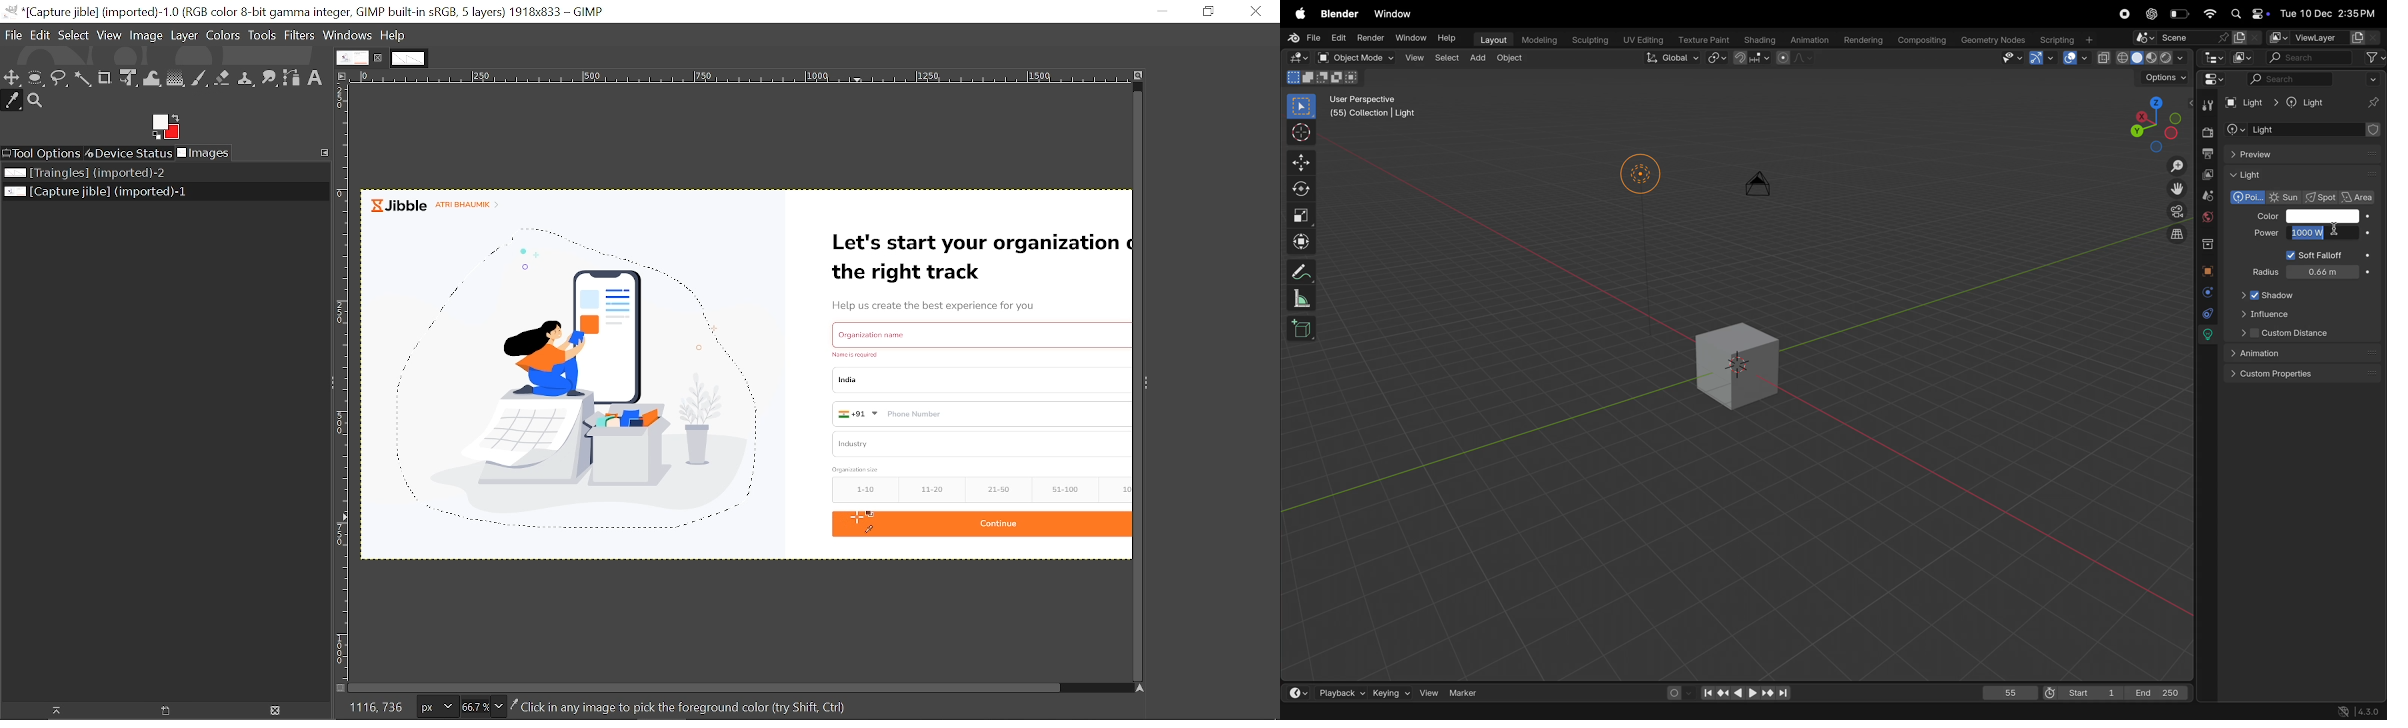 The height and width of the screenshot is (728, 2408). What do you see at coordinates (105, 77) in the screenshot?
I see `Crop tool` at bounding box center [105, 77].